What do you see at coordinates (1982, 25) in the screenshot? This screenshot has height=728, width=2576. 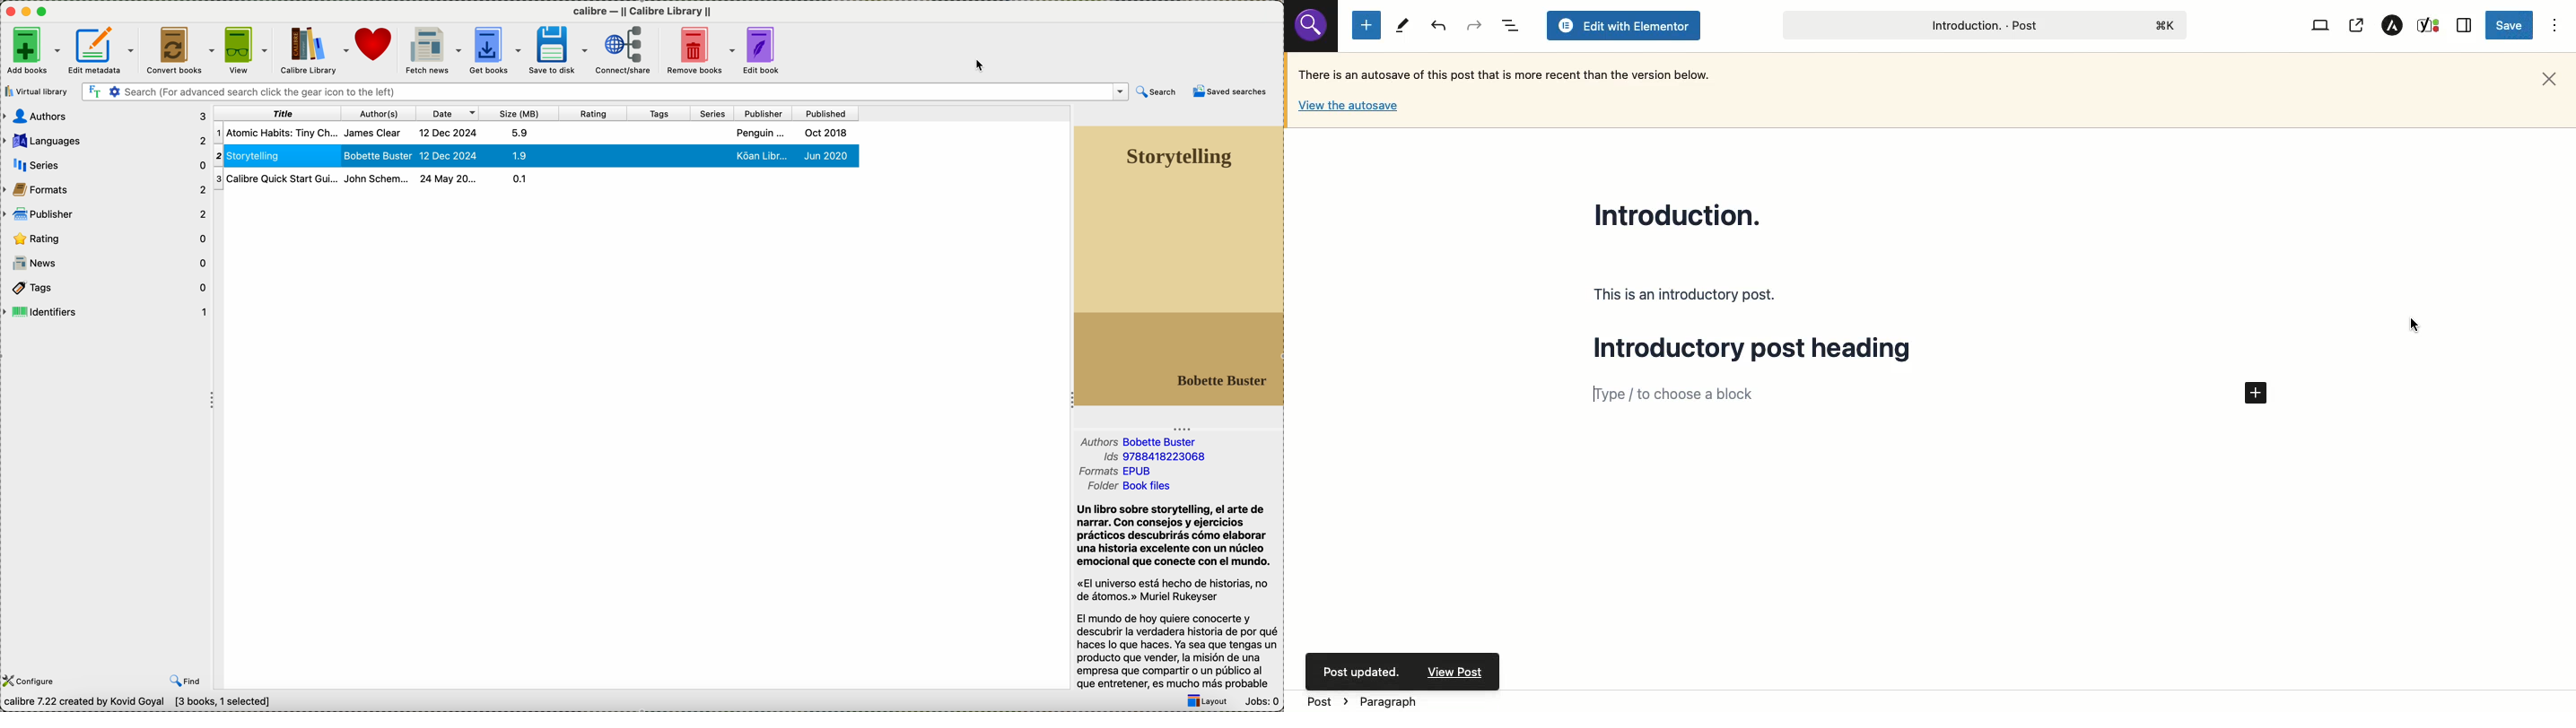 I see `Post` at bounding box center [1982, 25].